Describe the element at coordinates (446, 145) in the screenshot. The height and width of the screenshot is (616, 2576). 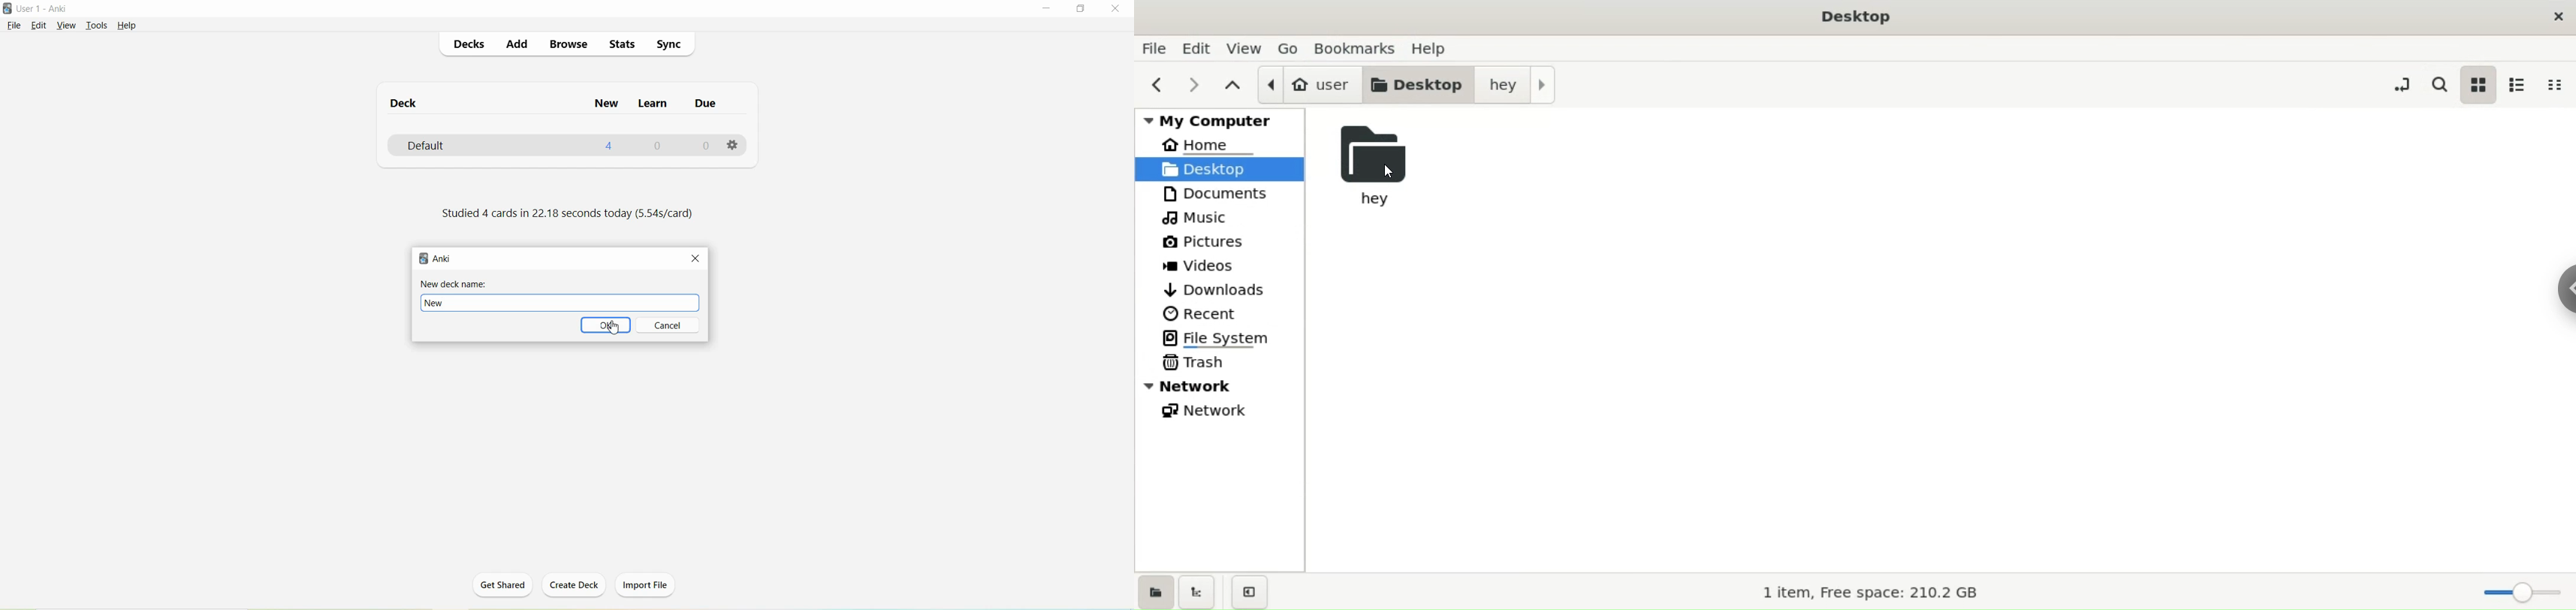
I see `Default` at that location.